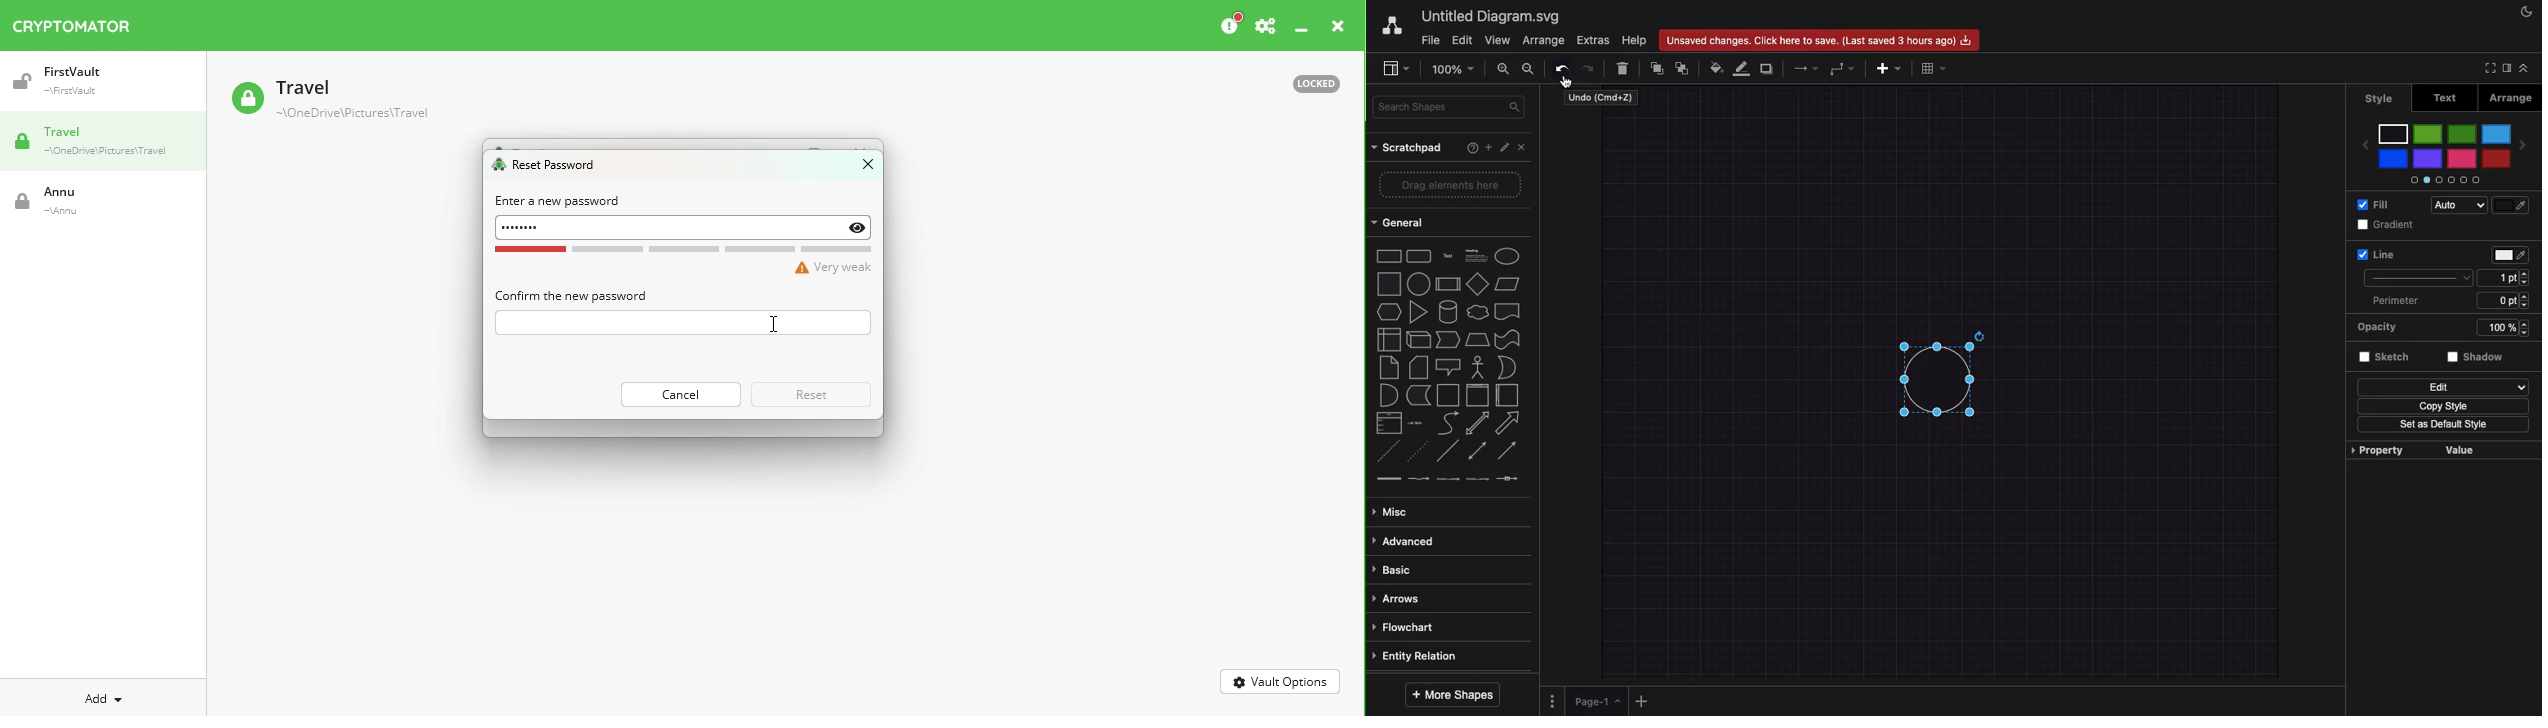 Image resolution: width=2548 pixels, height=728 pixels. What do you see at coordinates (1561, 66) in the screenshot?
I see `Undo` at bounding box center [1561, 66].